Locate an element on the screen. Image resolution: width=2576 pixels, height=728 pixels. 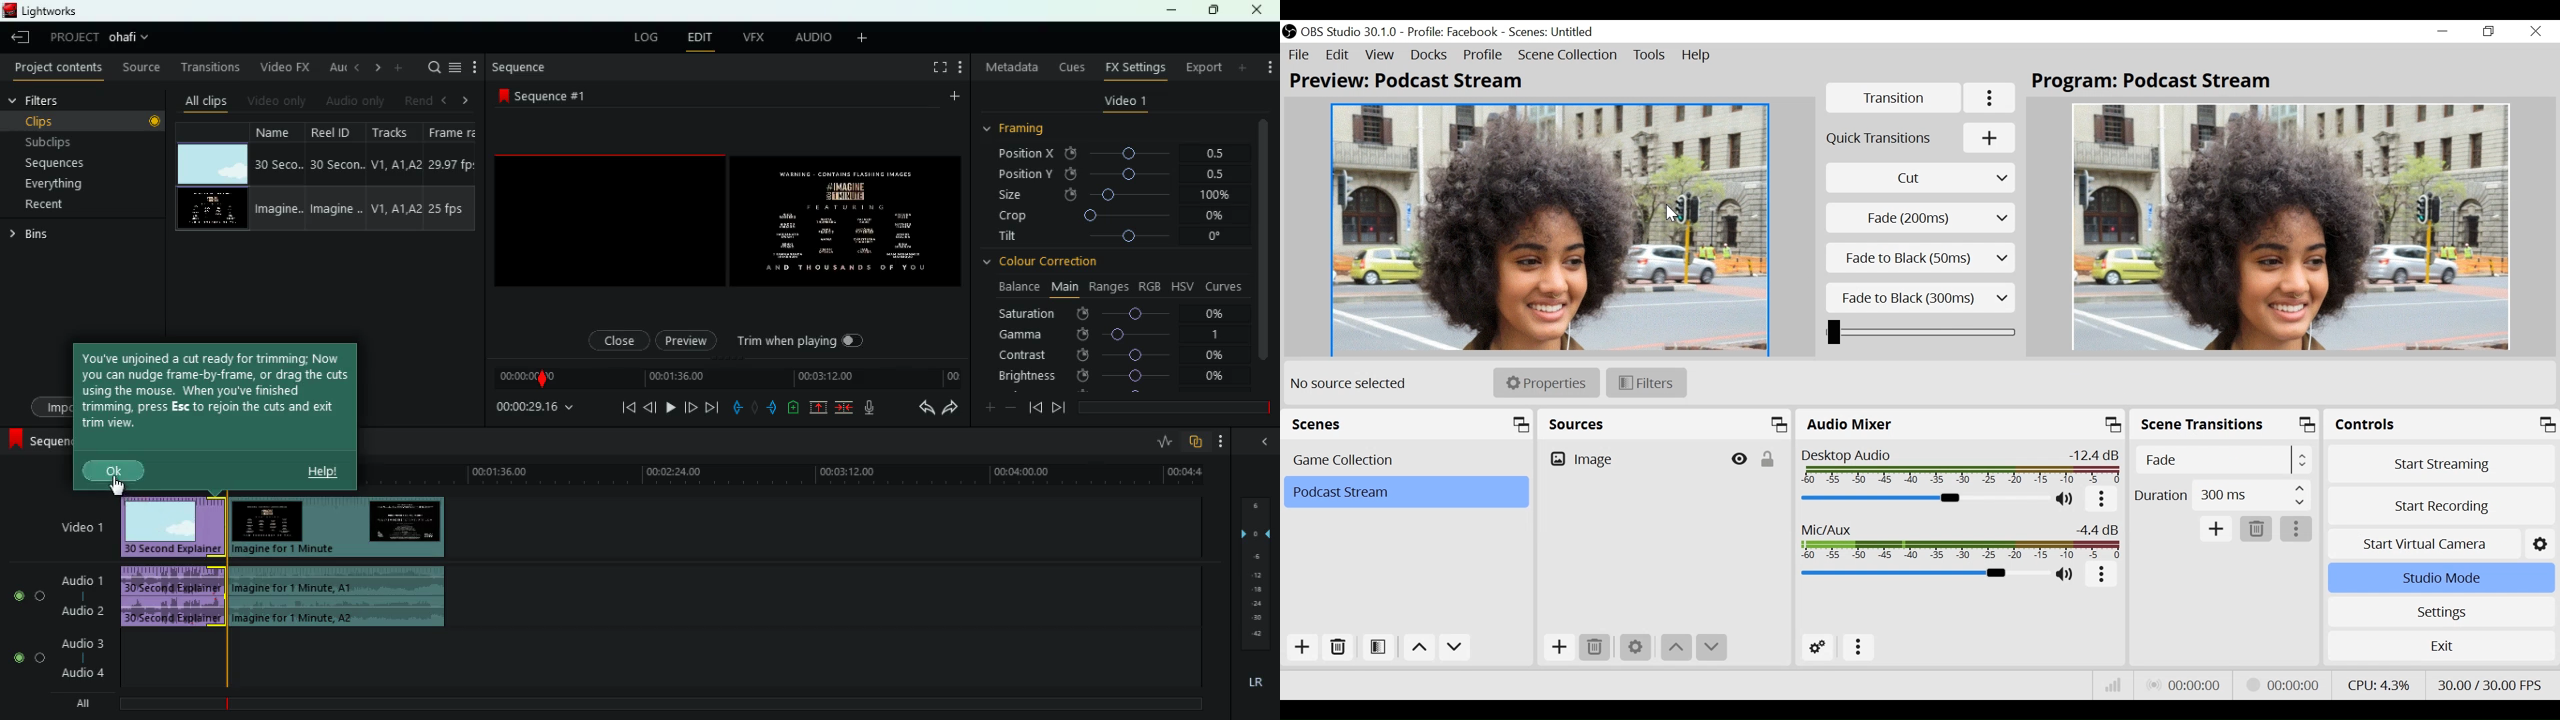
OBS Version is located at coordinates (1351, 33).